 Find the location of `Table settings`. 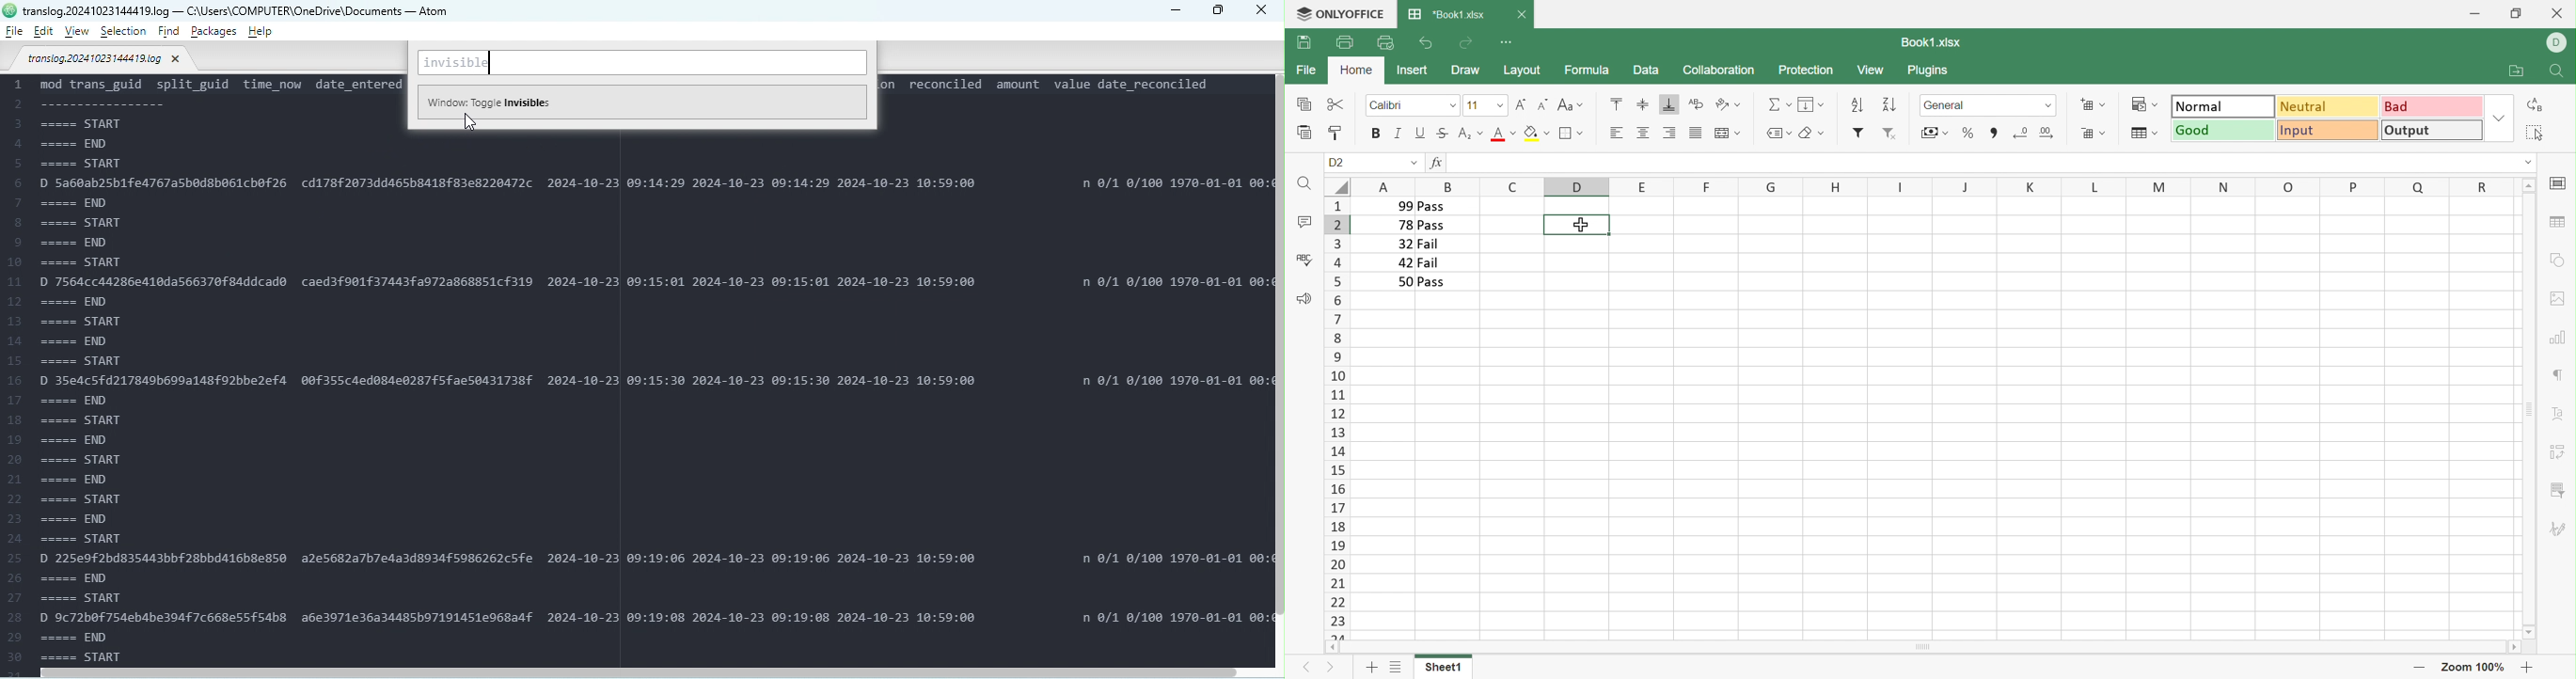

Table settings is located at coordinates (2557, 221).